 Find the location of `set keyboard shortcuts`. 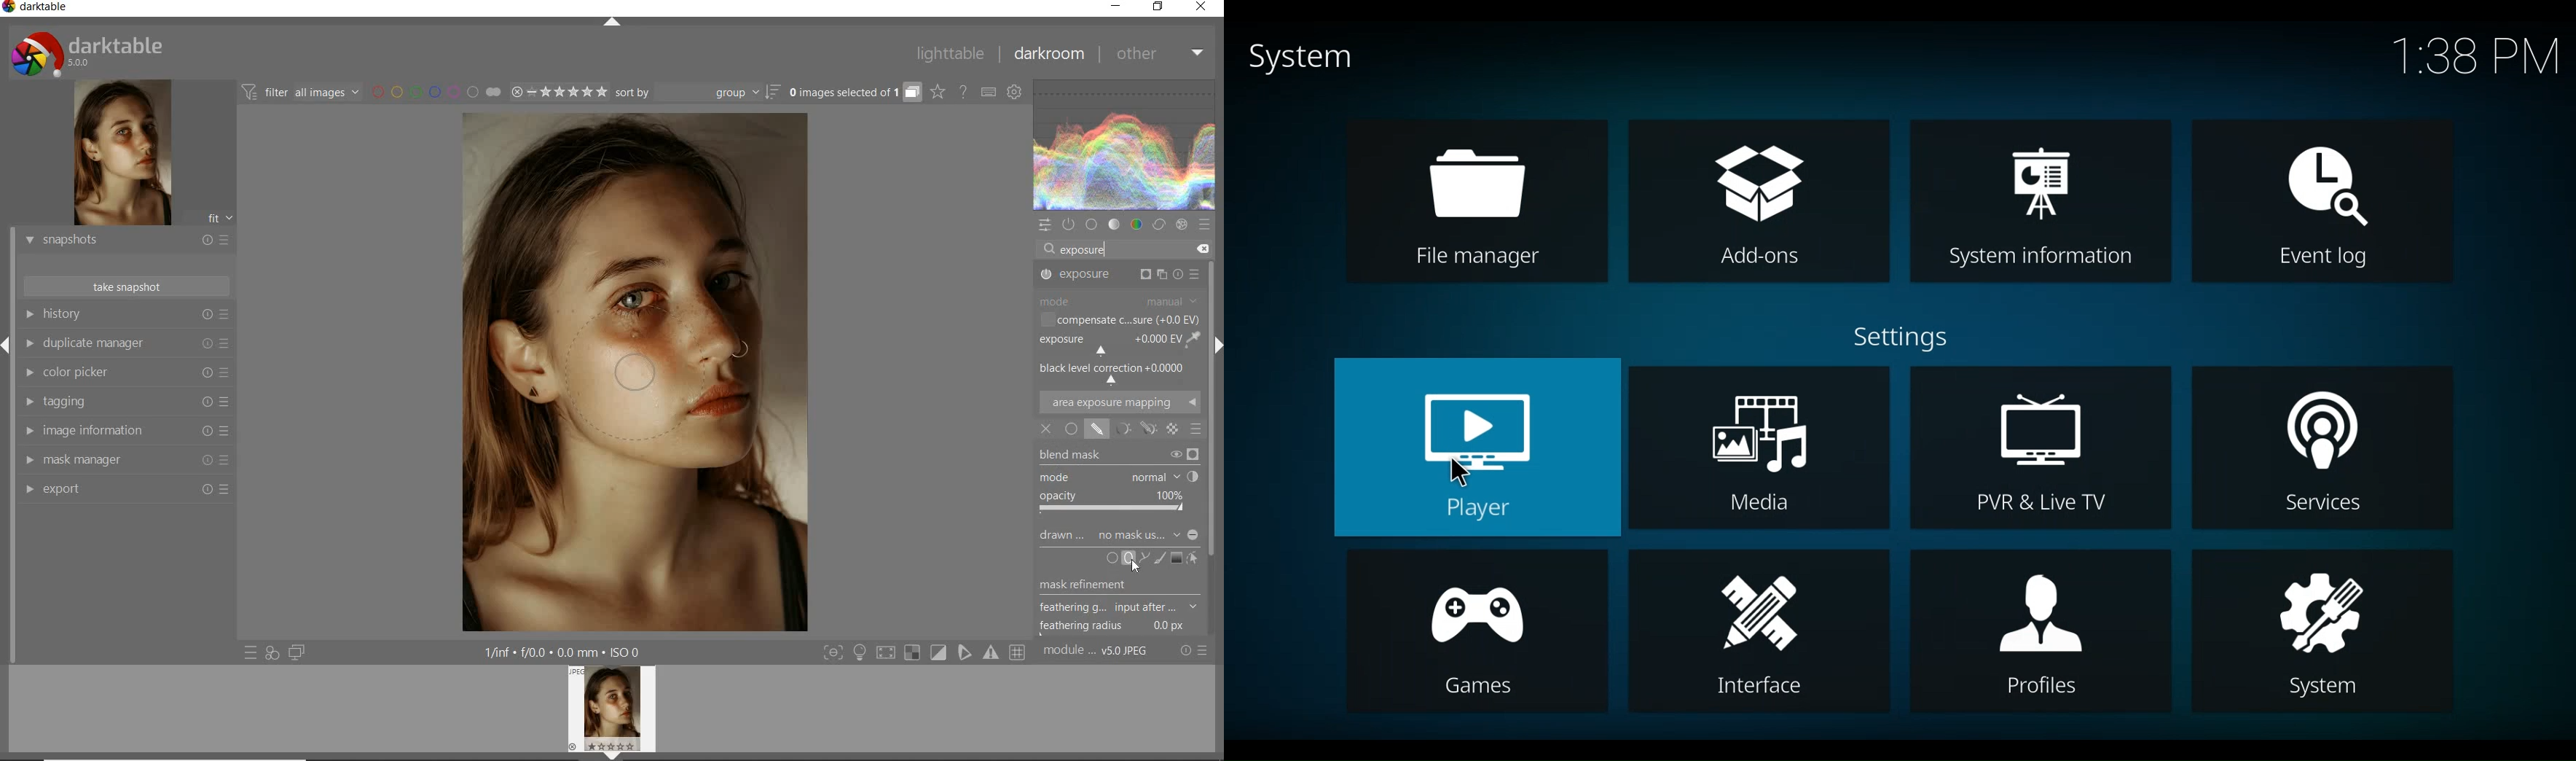

set keyboard shortcuts is located at coordinates (987, 93).